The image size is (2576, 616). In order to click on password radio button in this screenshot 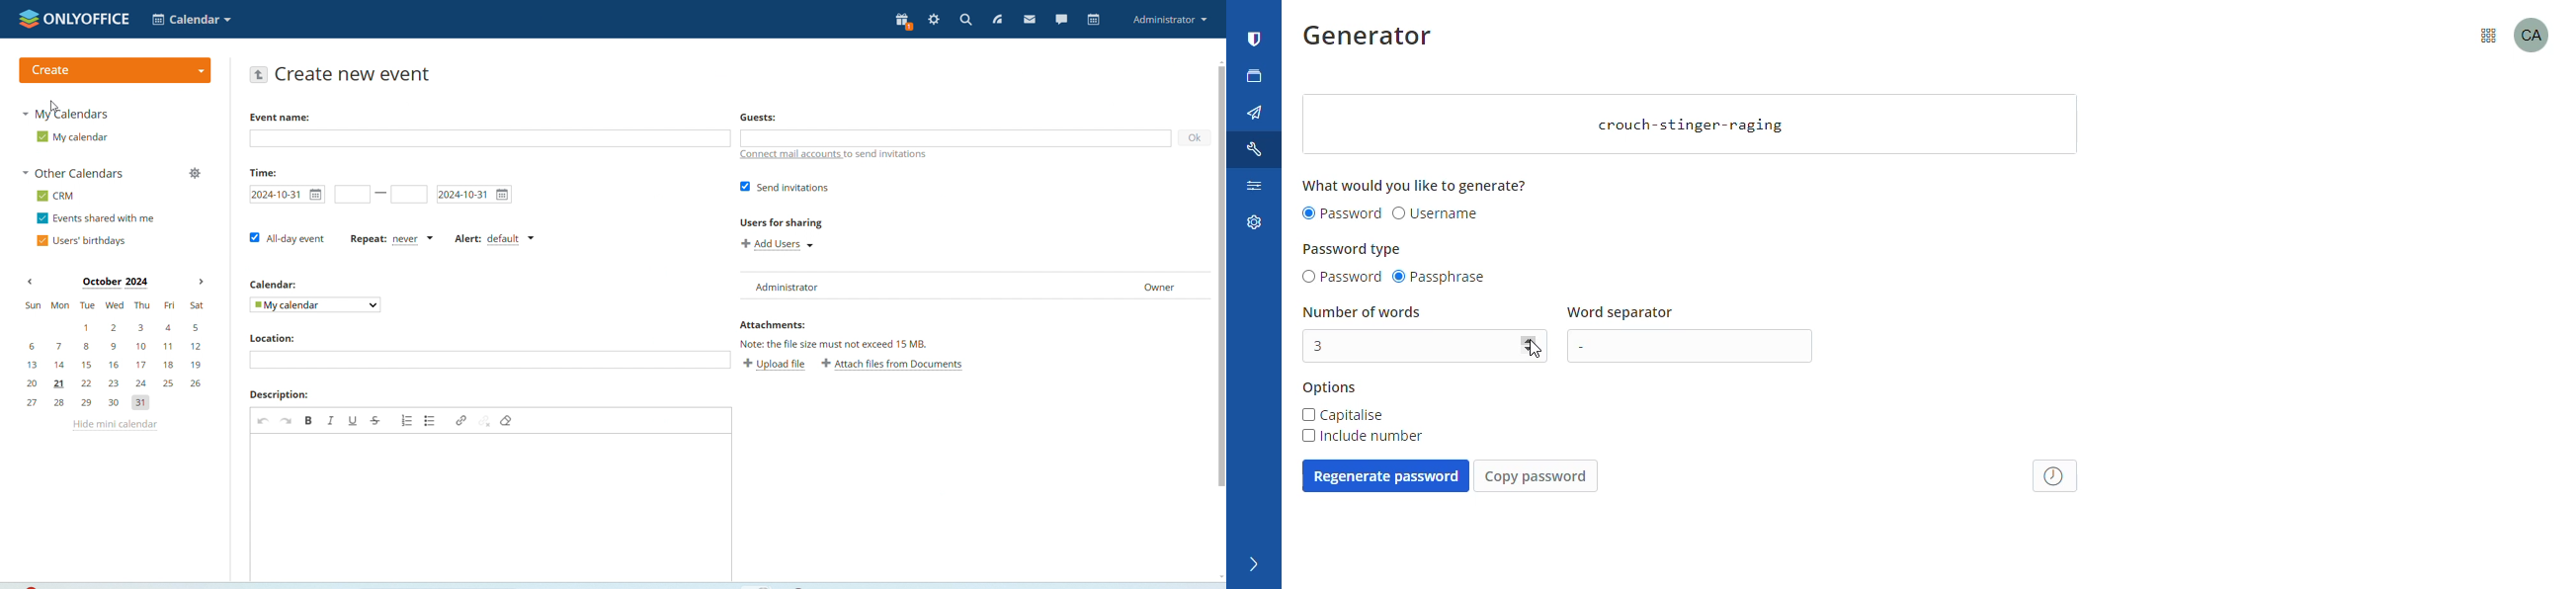, I will do `click(1340, 278)`.